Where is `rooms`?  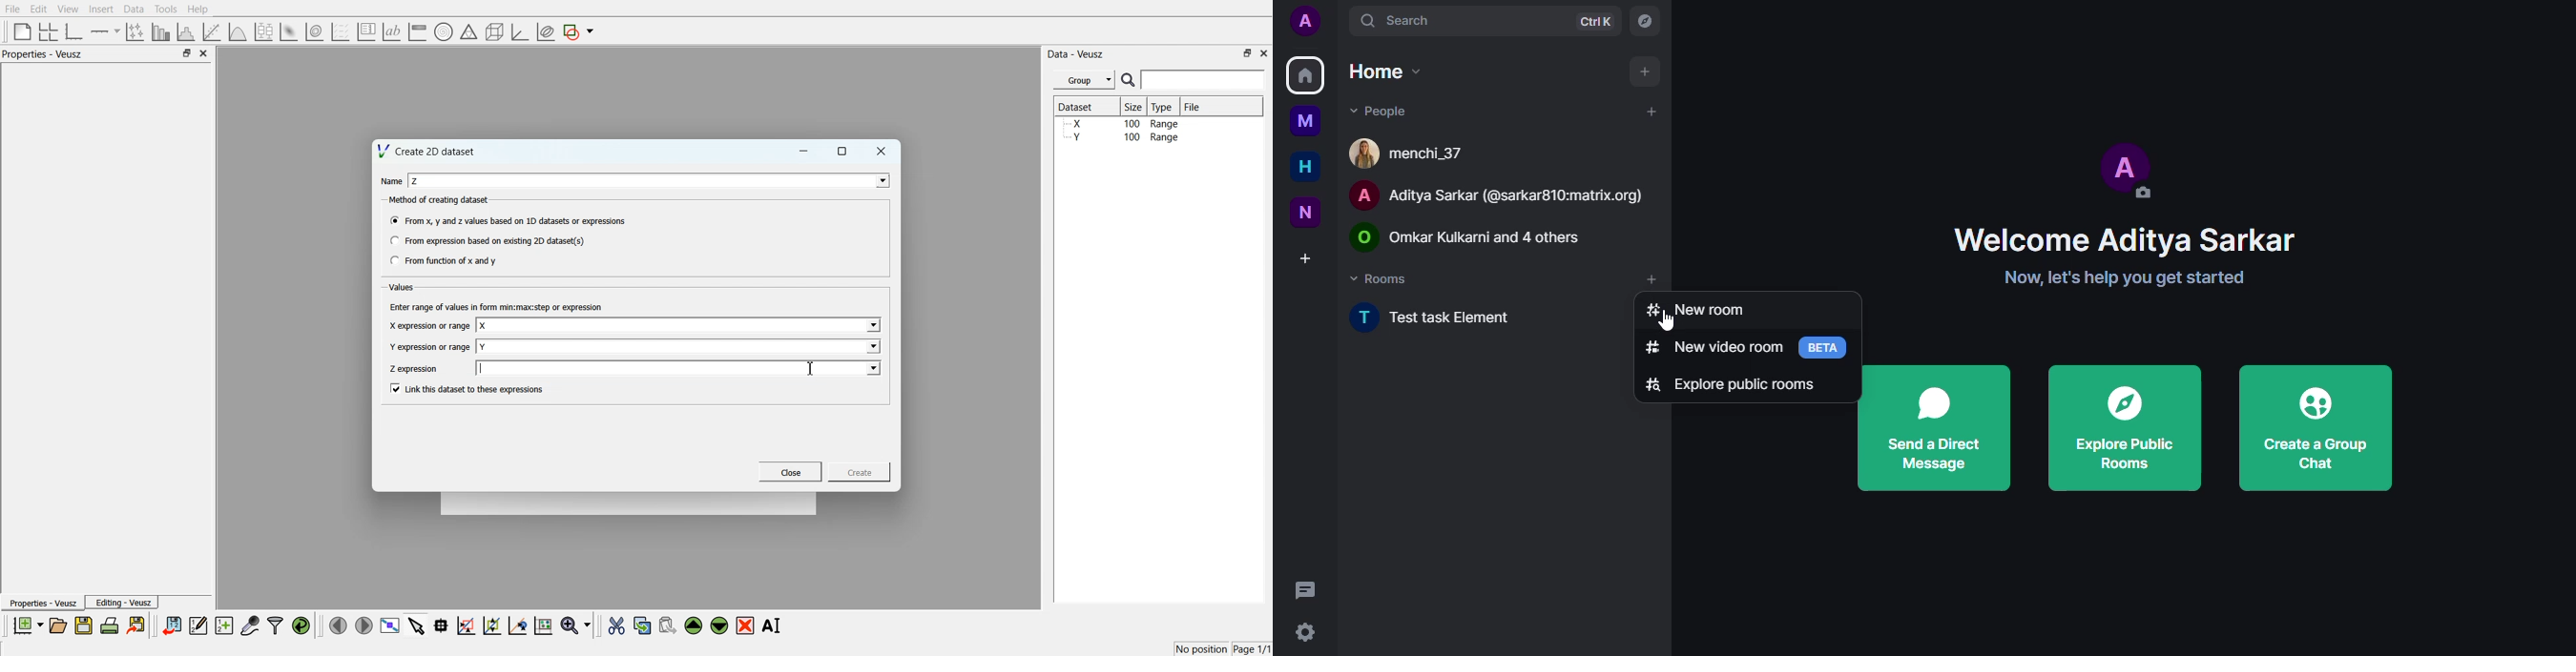 rooms is located at coordinates (1382, 277).